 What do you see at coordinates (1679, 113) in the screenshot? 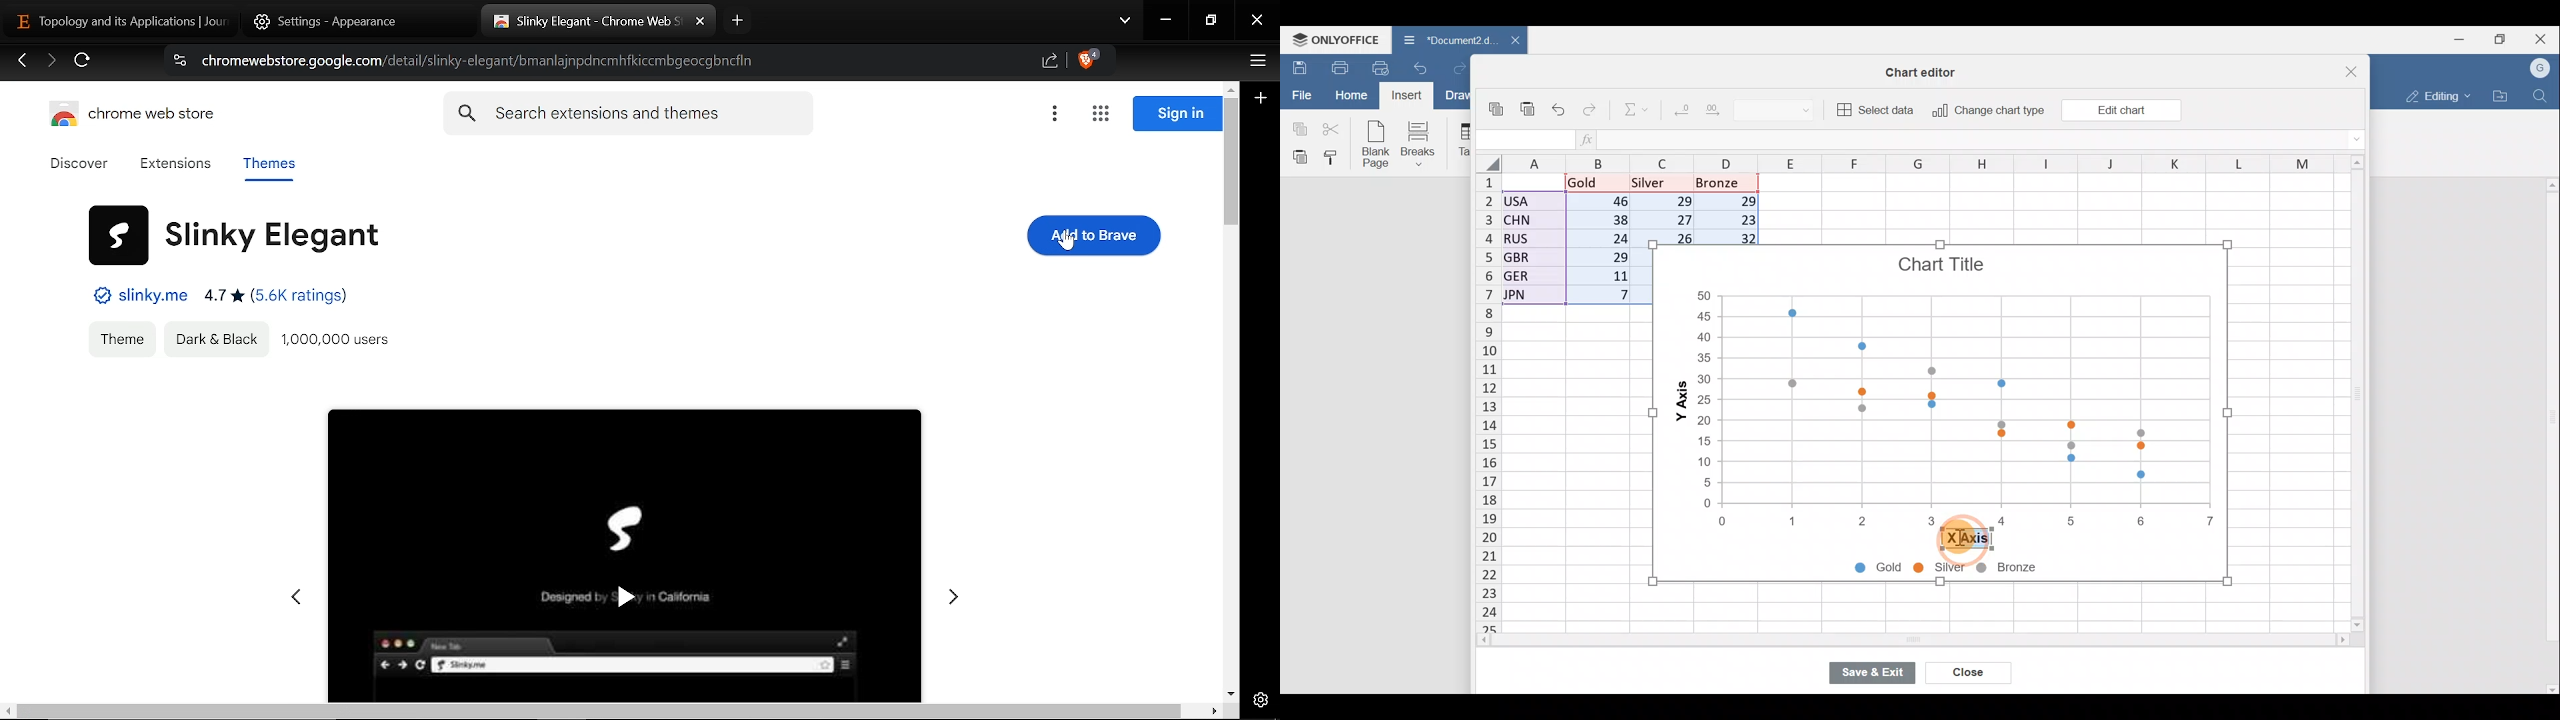
I see `Decrease decimal` at bounding box center [1679, 113].